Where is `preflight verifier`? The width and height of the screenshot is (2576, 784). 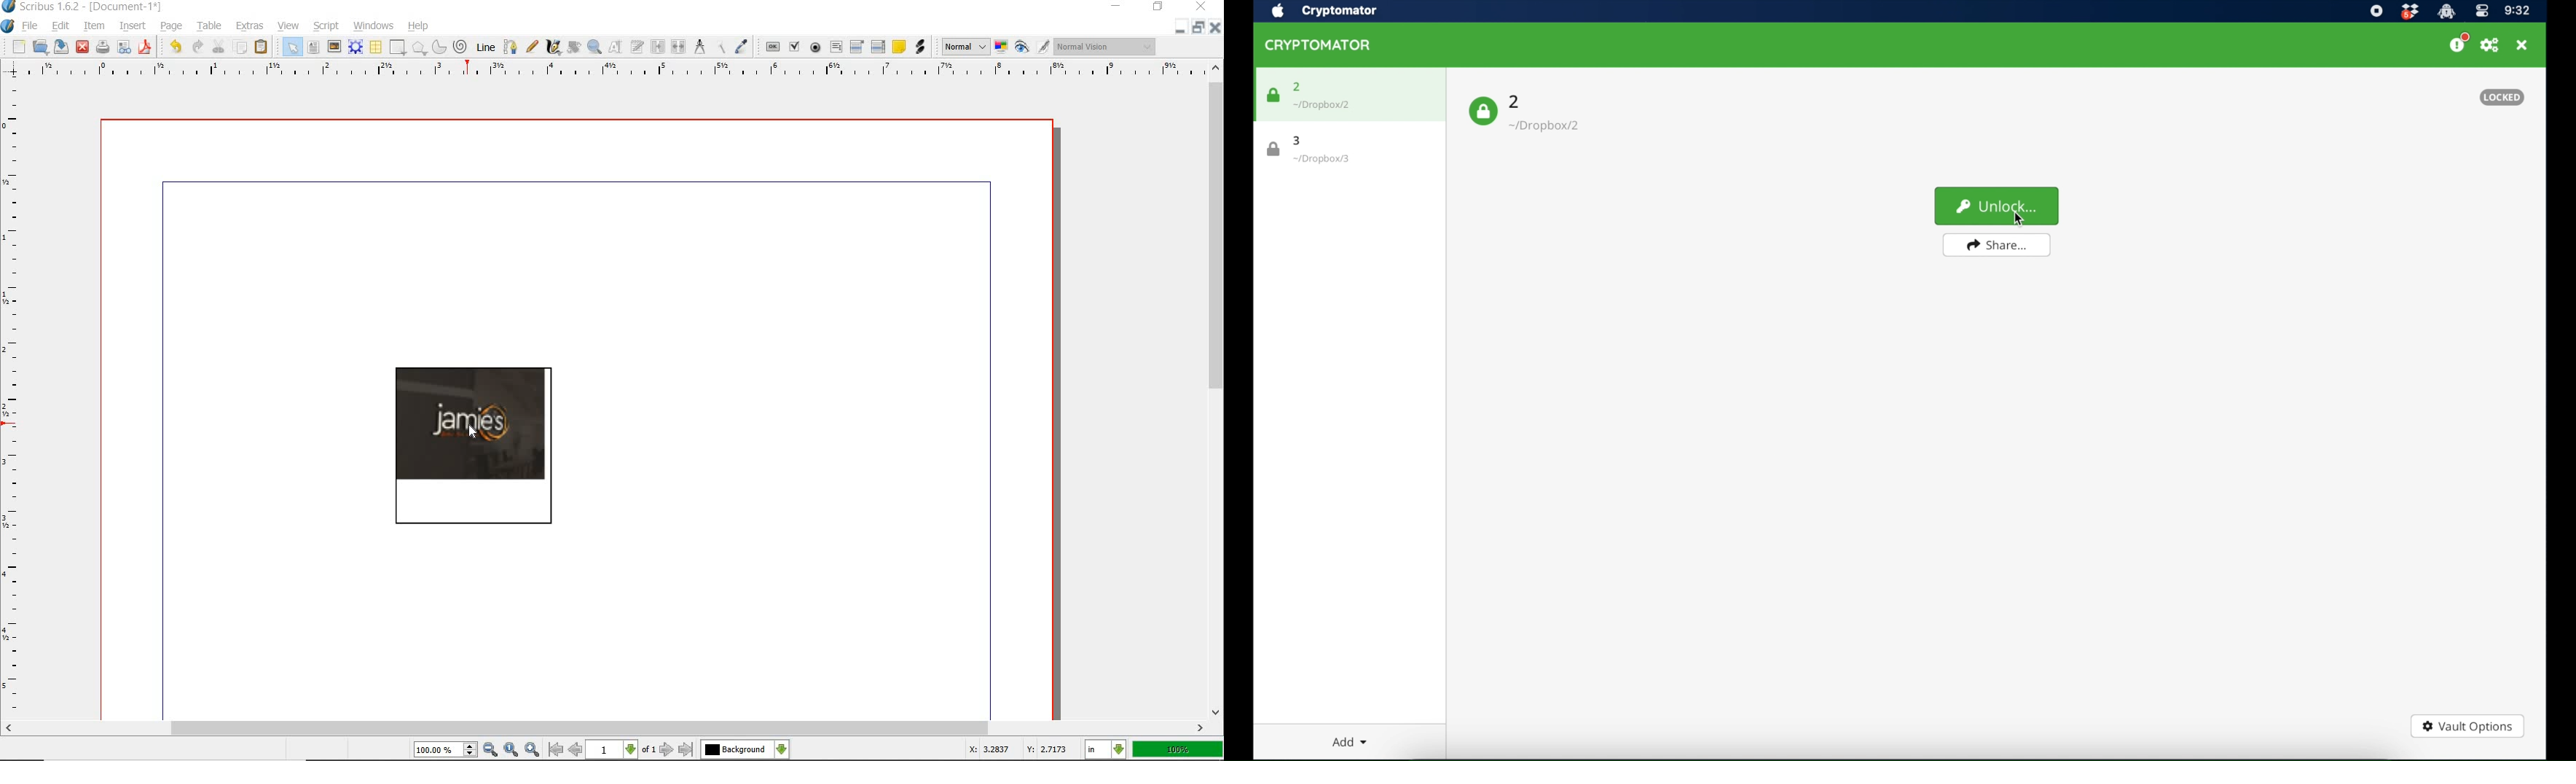
preflight verifier is located at coordinates (125, 47).